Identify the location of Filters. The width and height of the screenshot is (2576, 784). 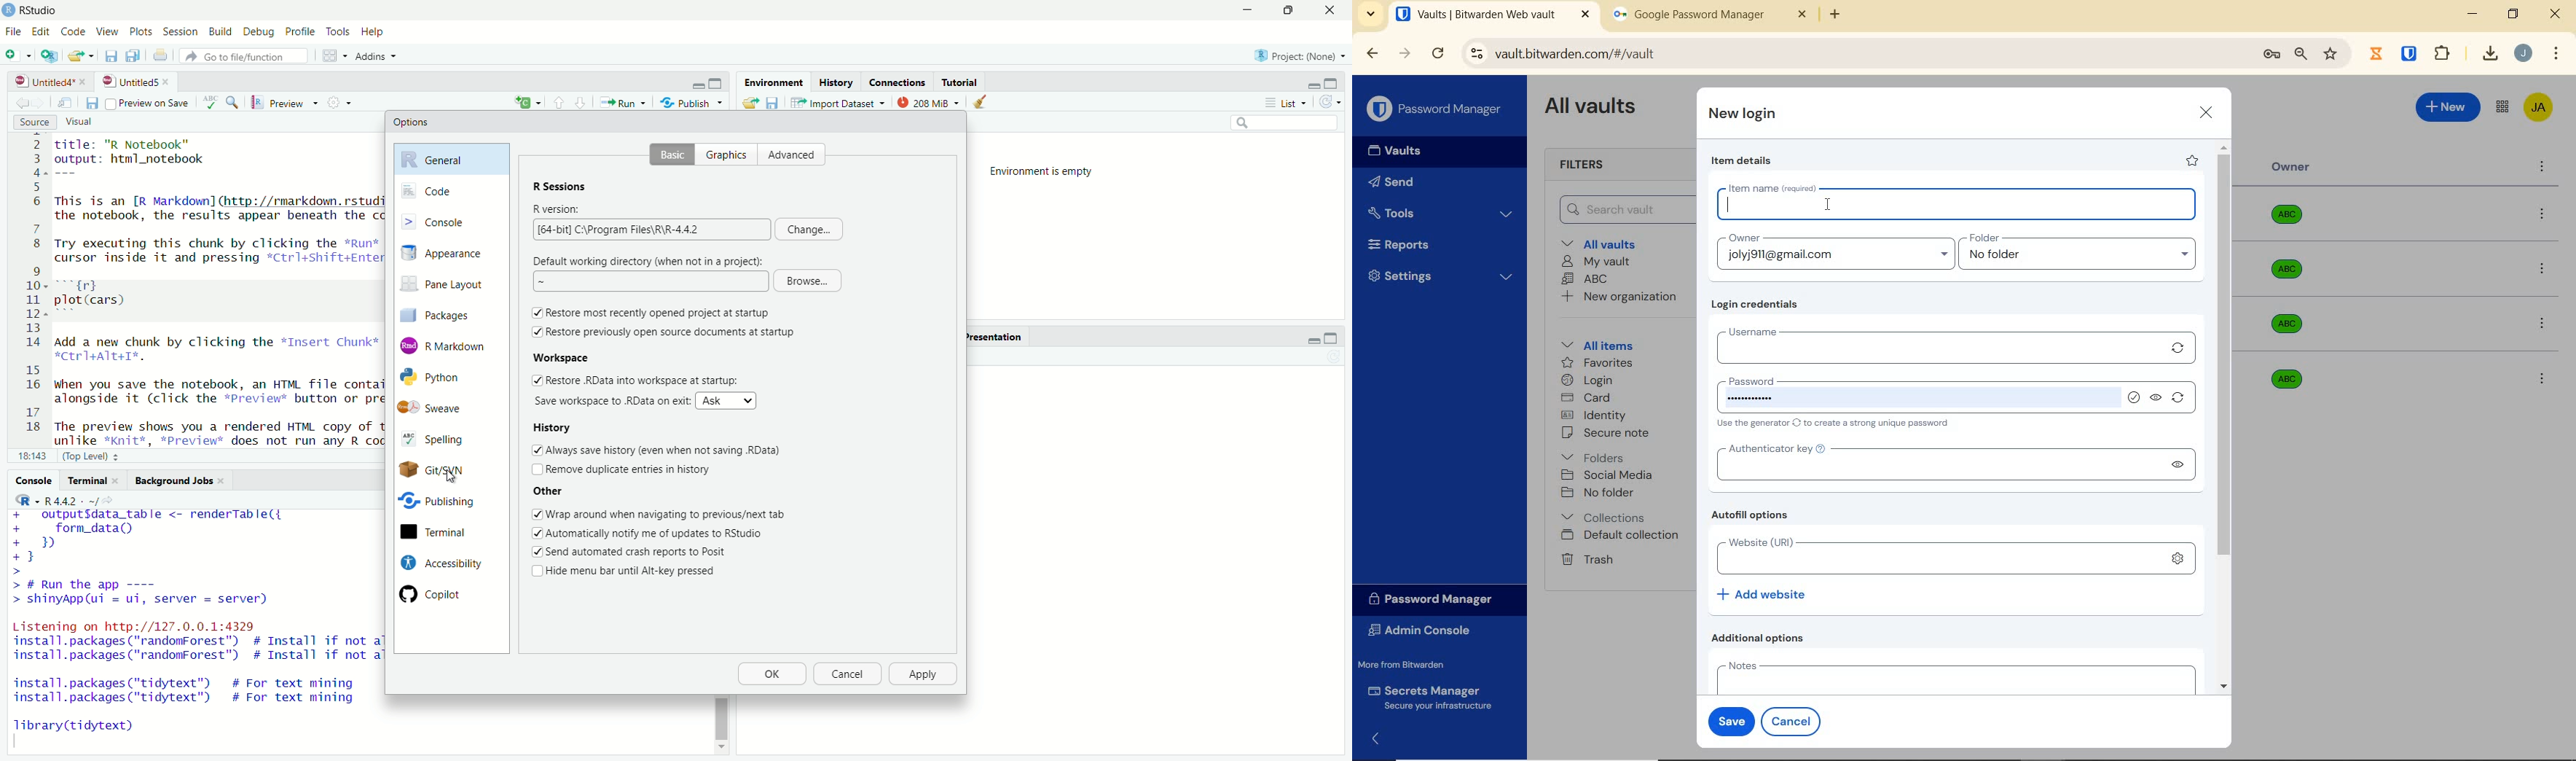
(1587, 165).